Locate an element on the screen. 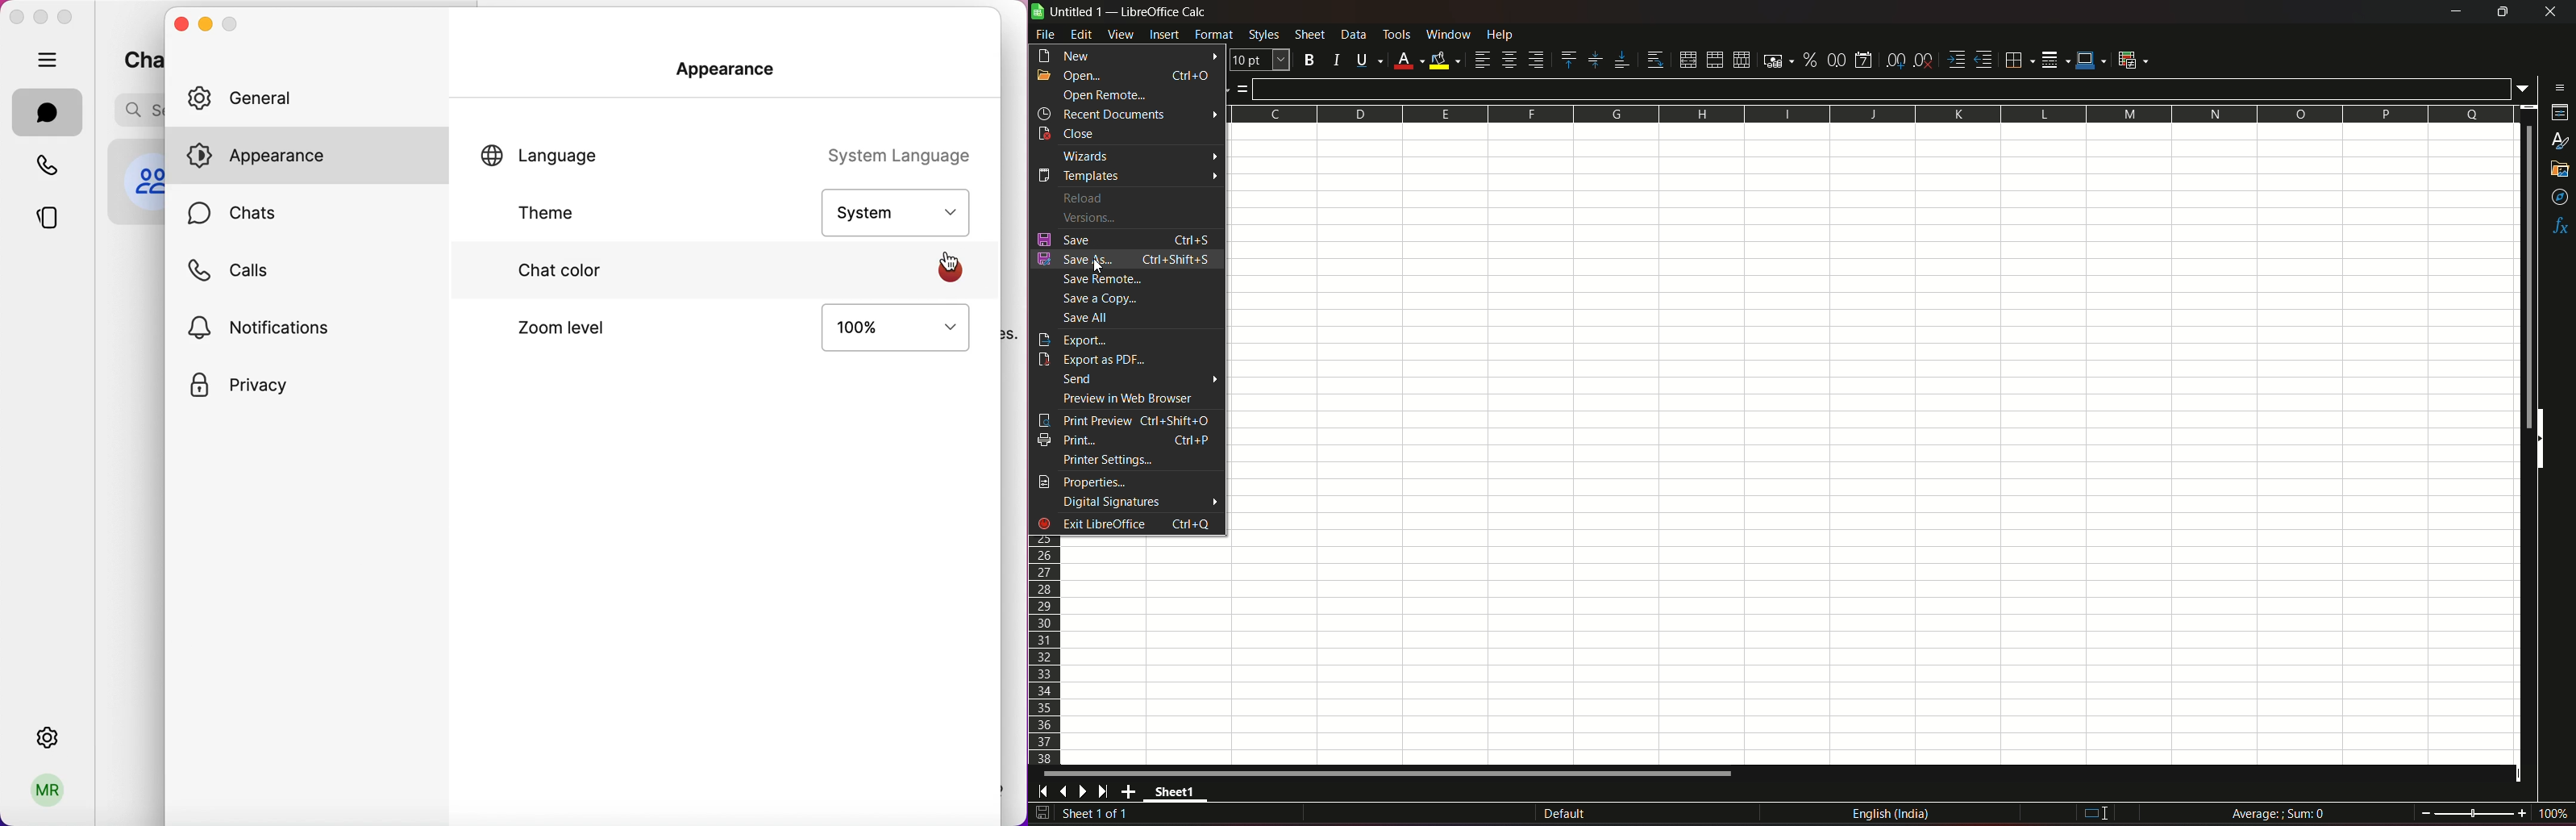 This screenshot has height=840, width=2576. Font color is located at coordinates (1407, 58).